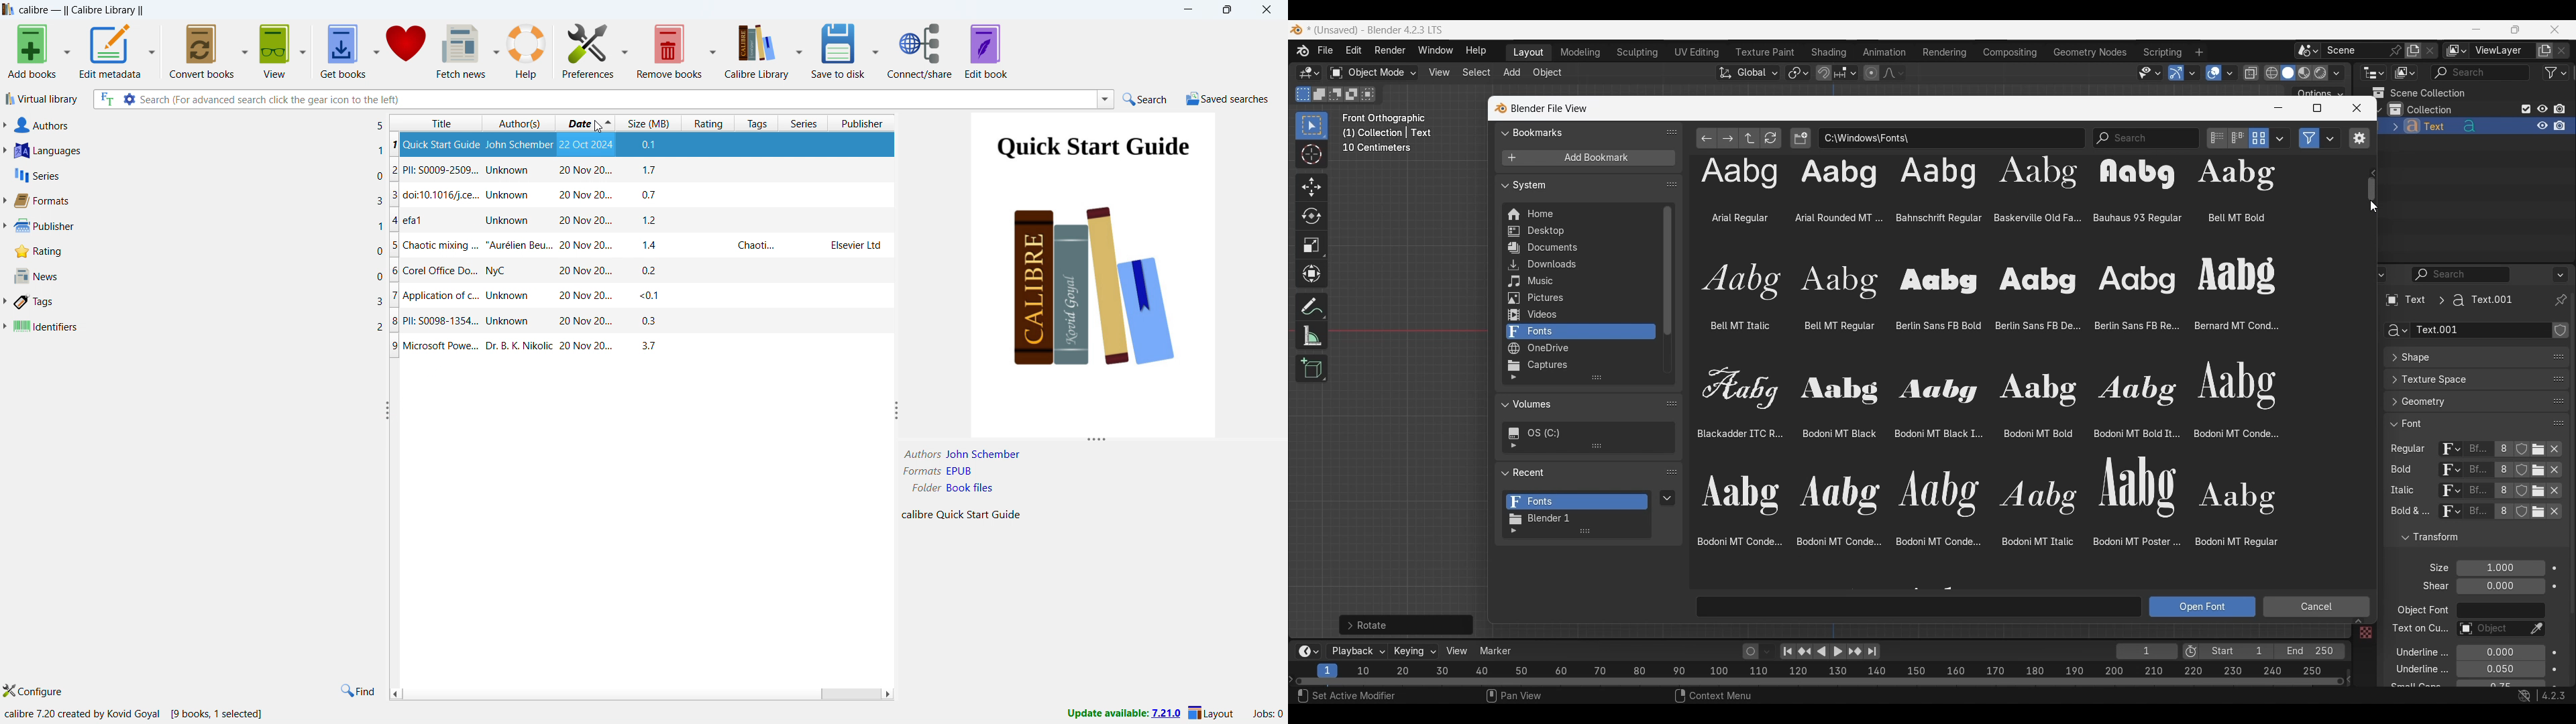 This screenshot has width=2576, height=728. What do you see at coordinates (1580, 365) in the screenshot?
I see `Captures folder` at bounding box center [1580, 365].